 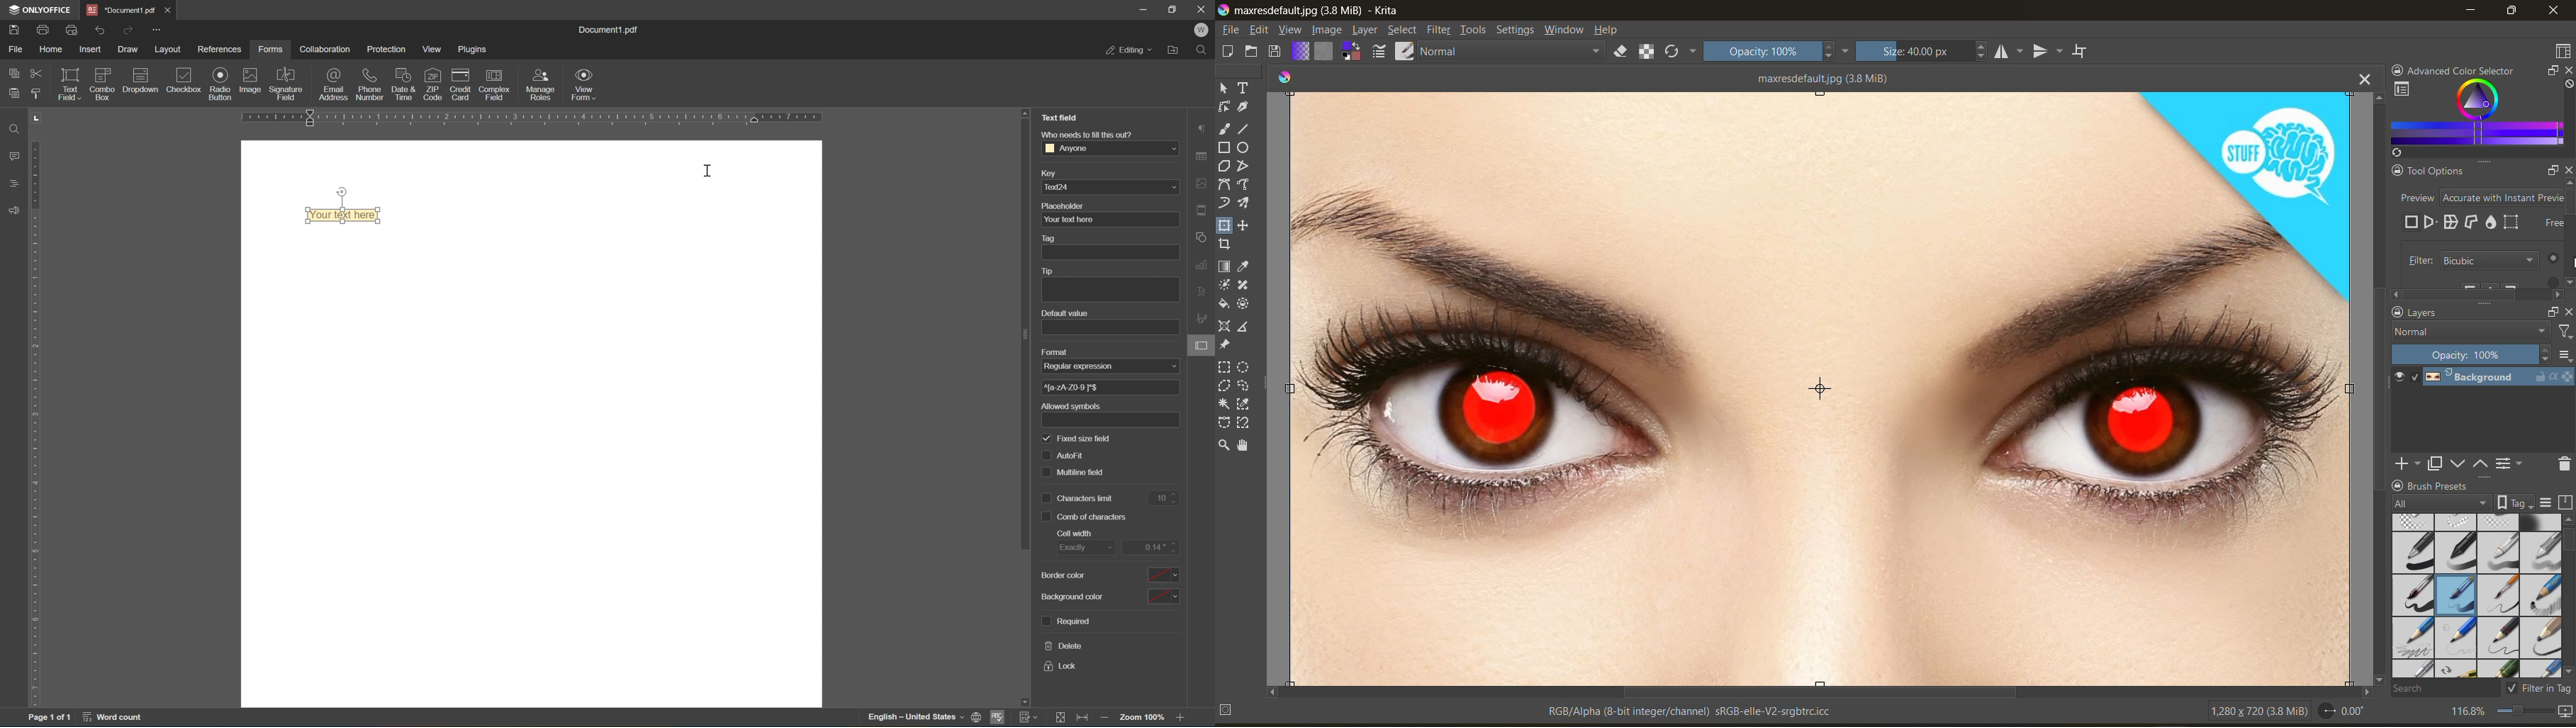 I want to click on swap foreground and background color, so click(x=1353, y=52).